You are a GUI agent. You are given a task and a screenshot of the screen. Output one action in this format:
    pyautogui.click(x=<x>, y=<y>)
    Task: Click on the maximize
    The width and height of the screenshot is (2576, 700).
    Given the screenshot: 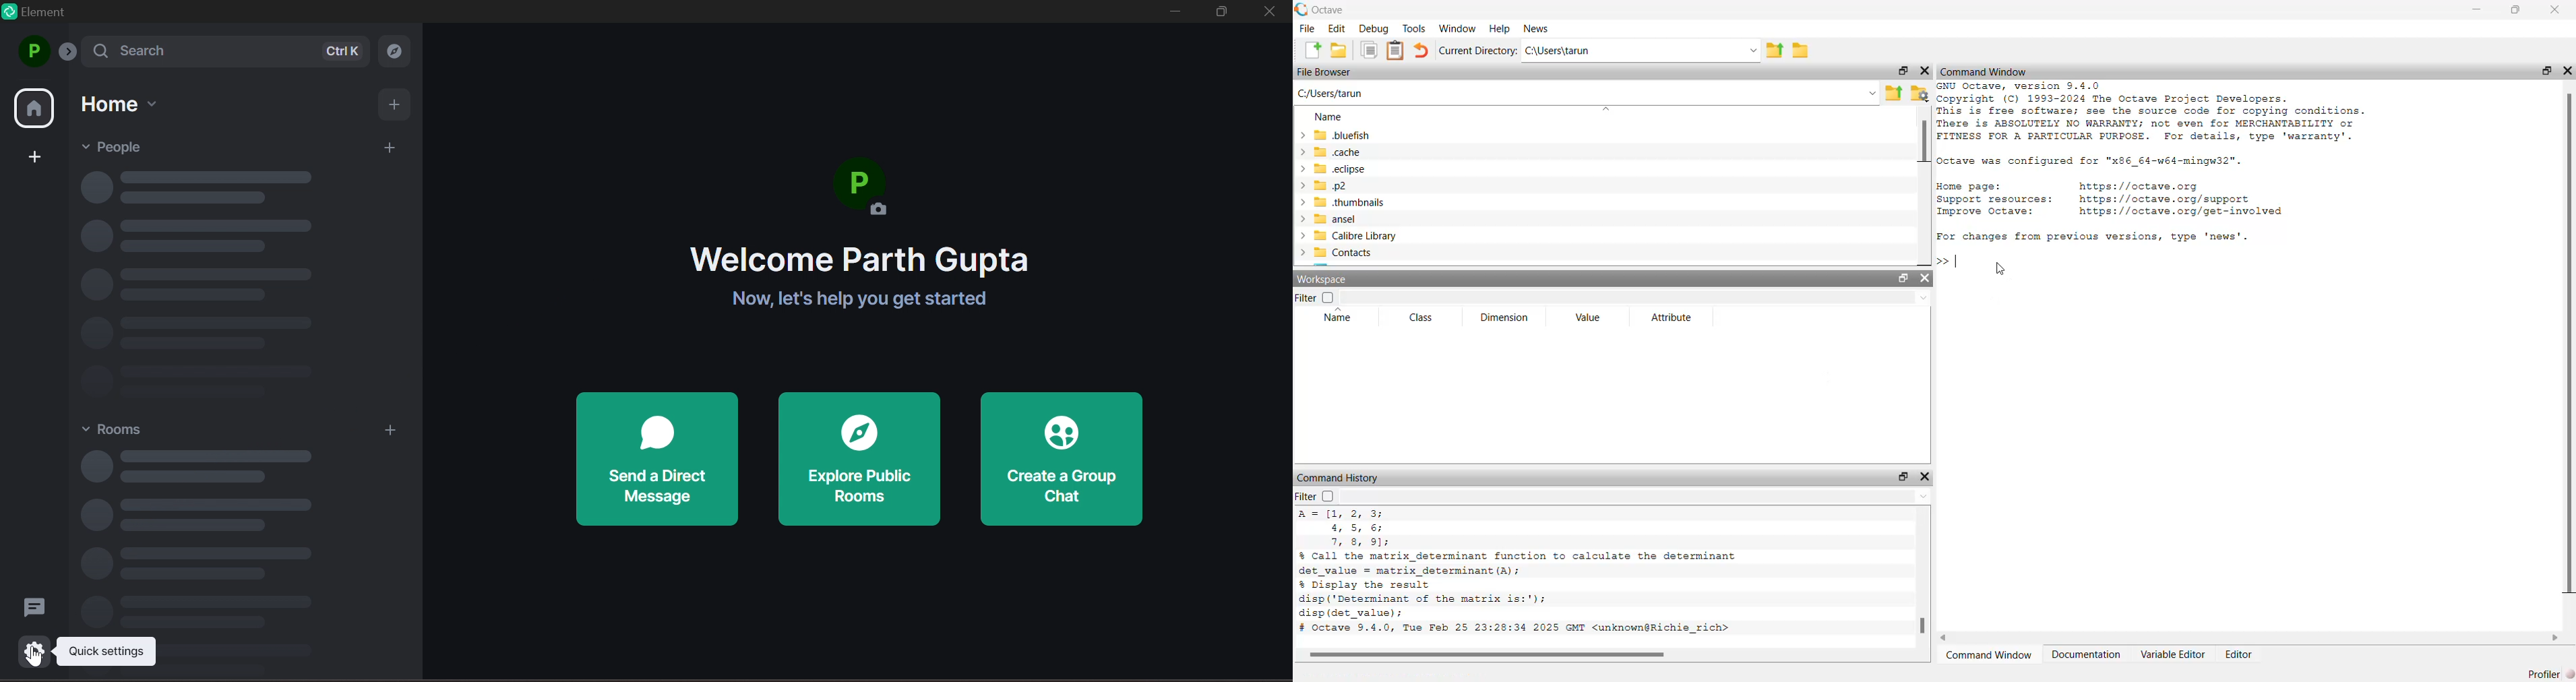 What is the action you would take?
    pyautogui.click(x=1225, y=11)
    